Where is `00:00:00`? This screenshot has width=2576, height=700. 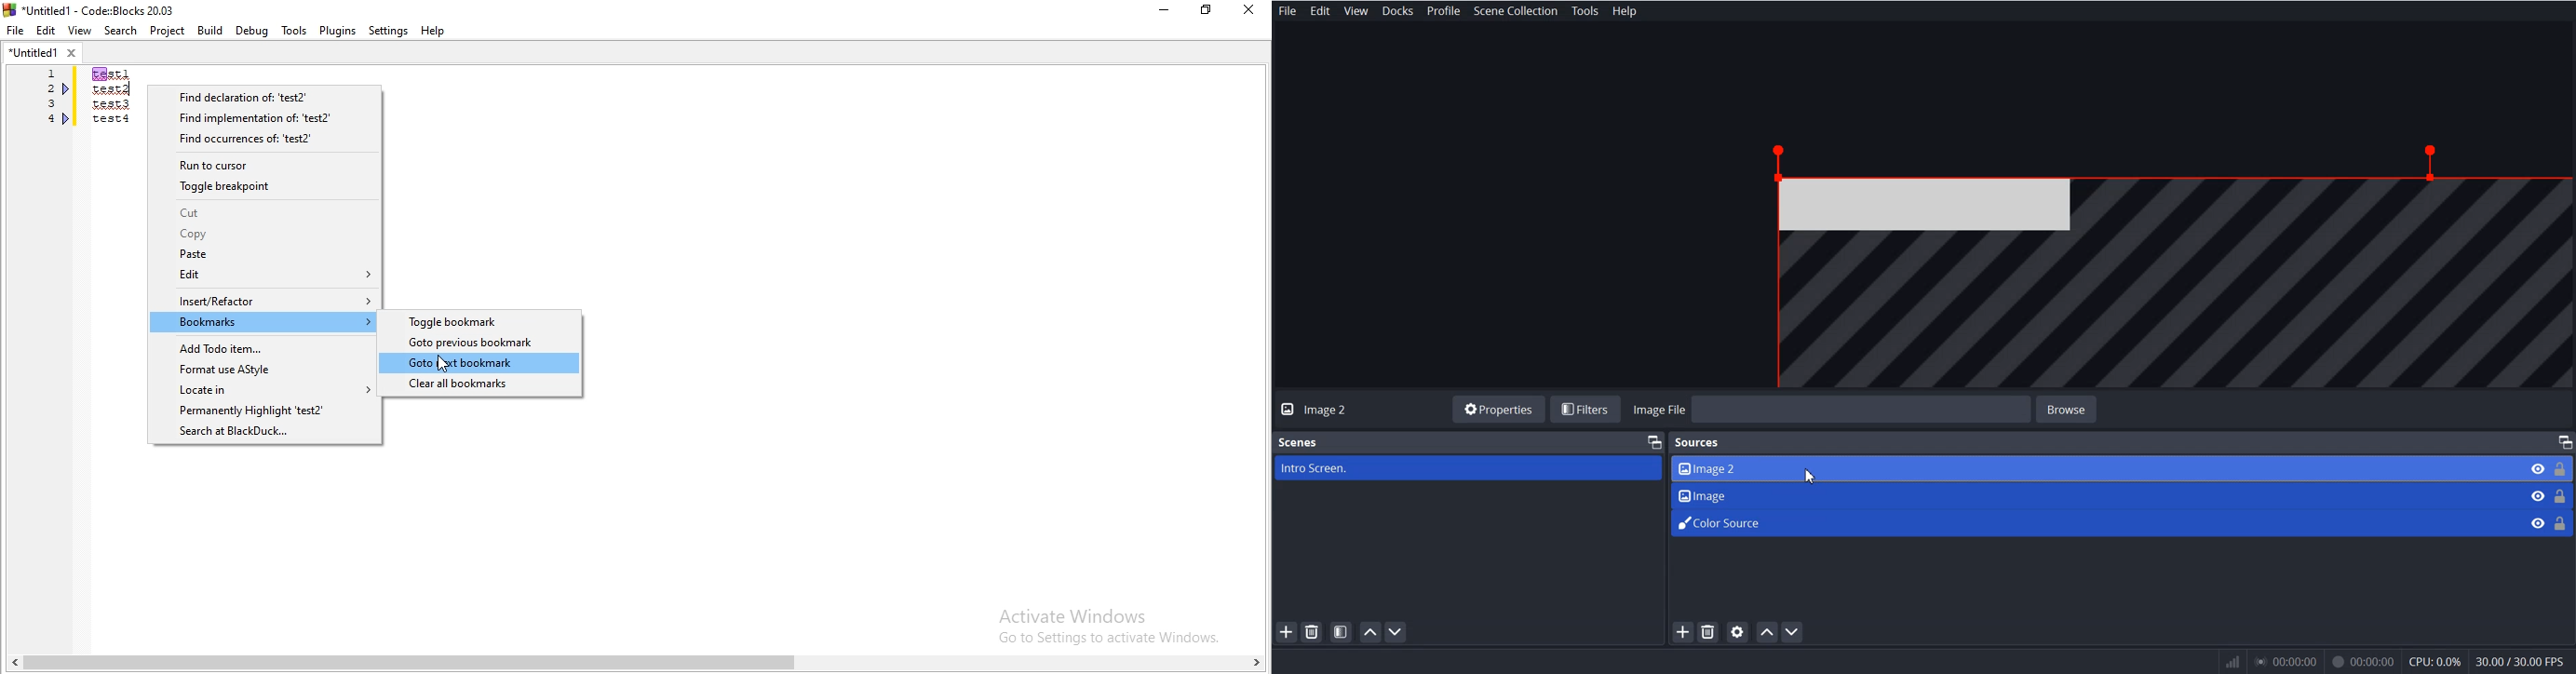
00:00:00 is located at coordinates (2363, 658).